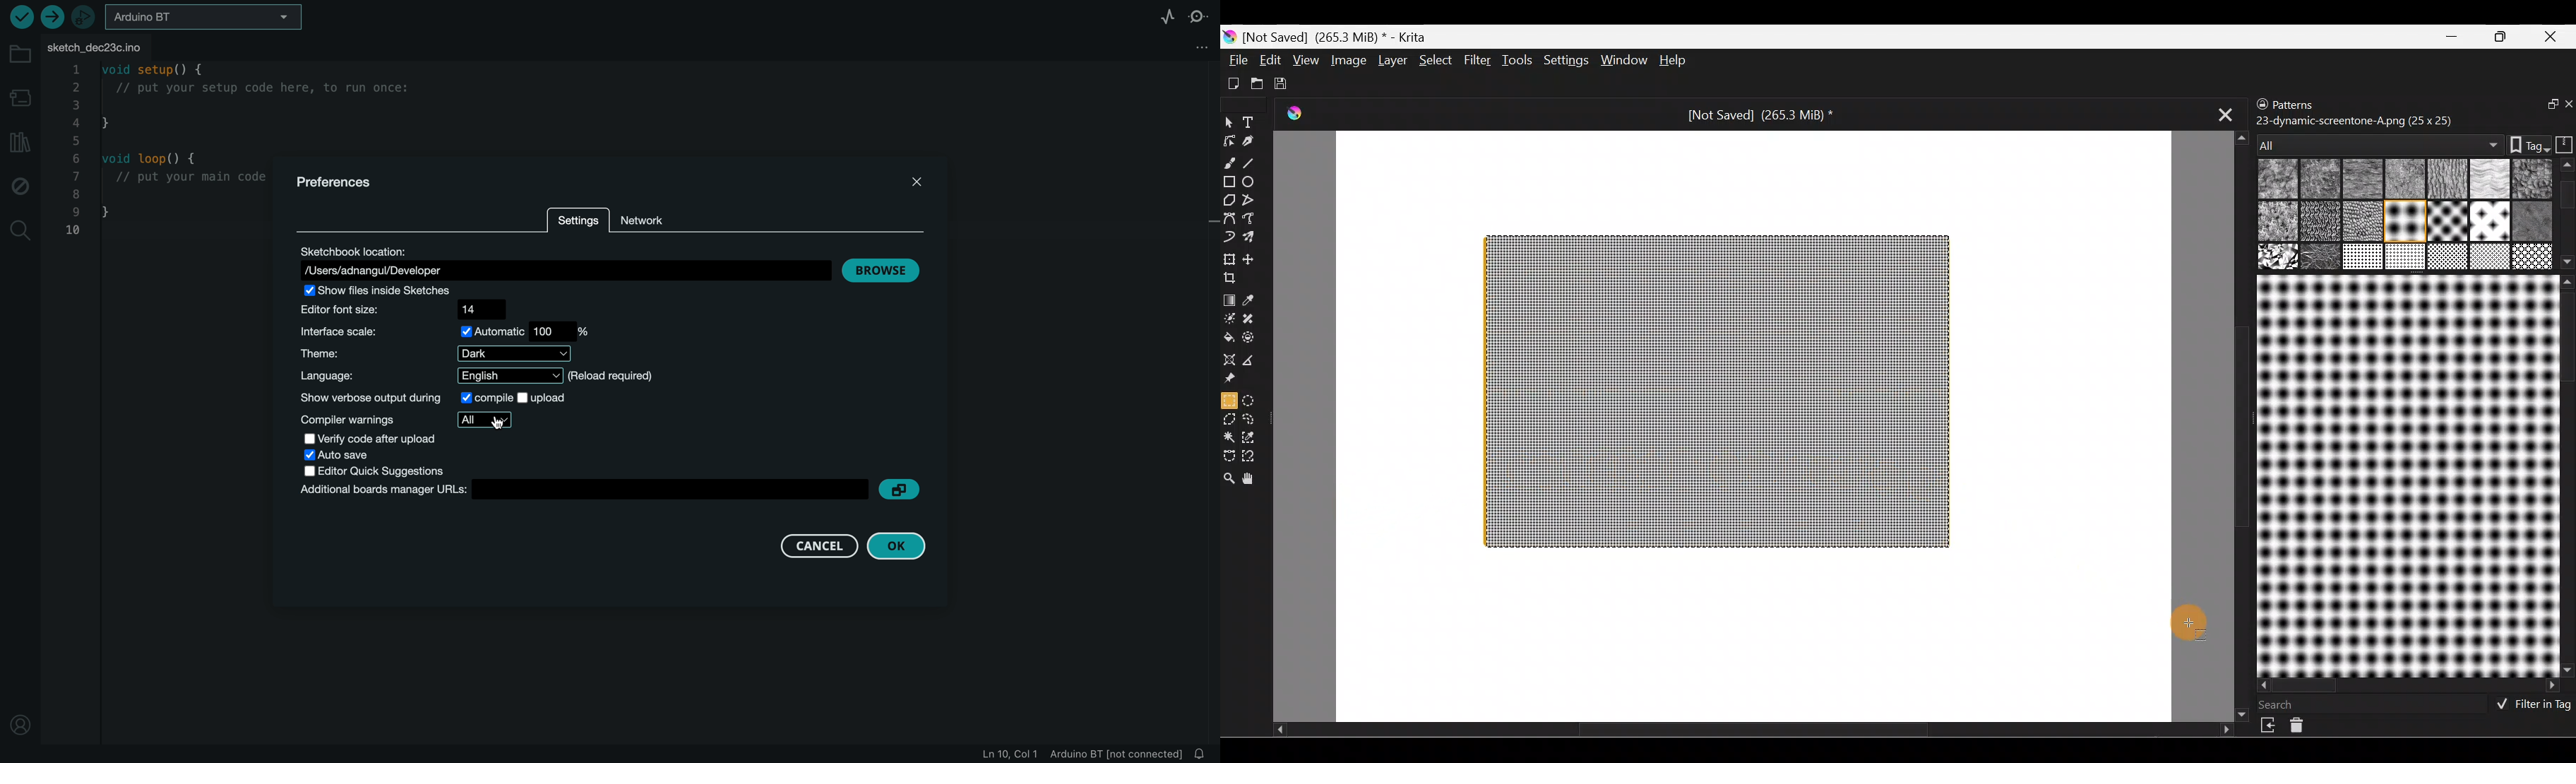  What do you see at coordinates (2304, 102) in the screenshot?
I see `Patterns` at bounding box center [2304, 102].